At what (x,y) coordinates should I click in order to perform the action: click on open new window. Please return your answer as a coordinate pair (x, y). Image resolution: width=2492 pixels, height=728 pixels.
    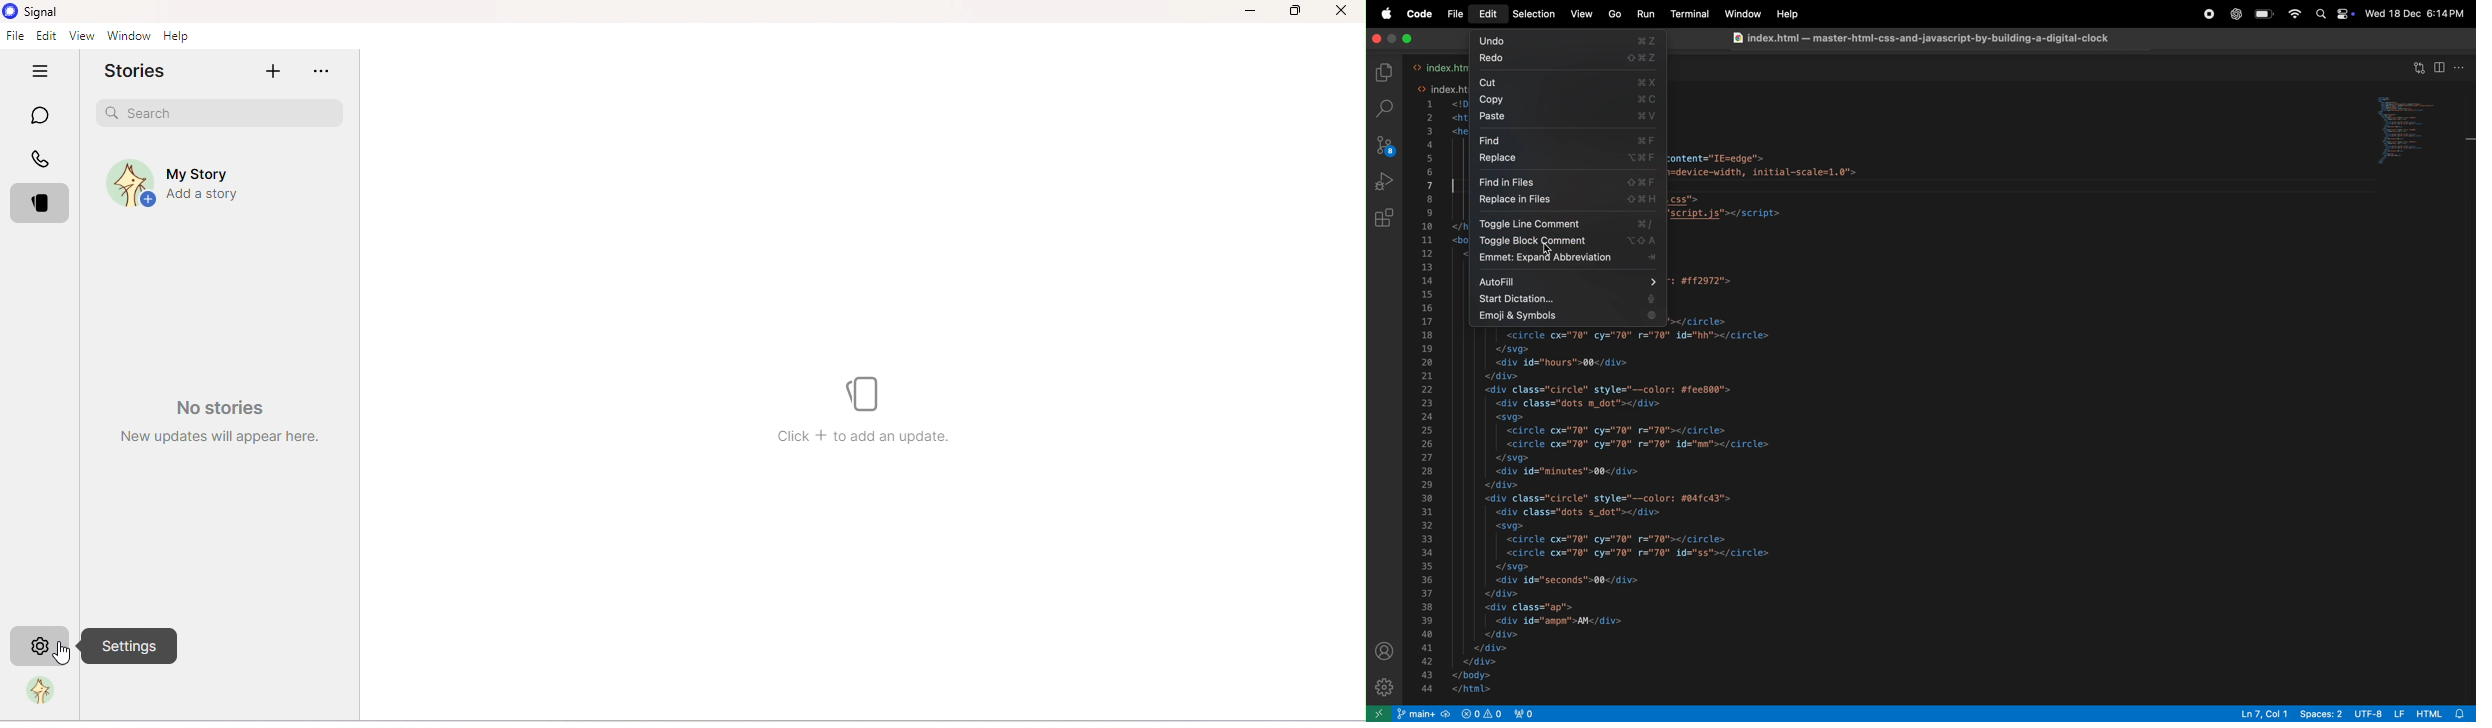
    Looking at the image, I should click on (1381, 713).